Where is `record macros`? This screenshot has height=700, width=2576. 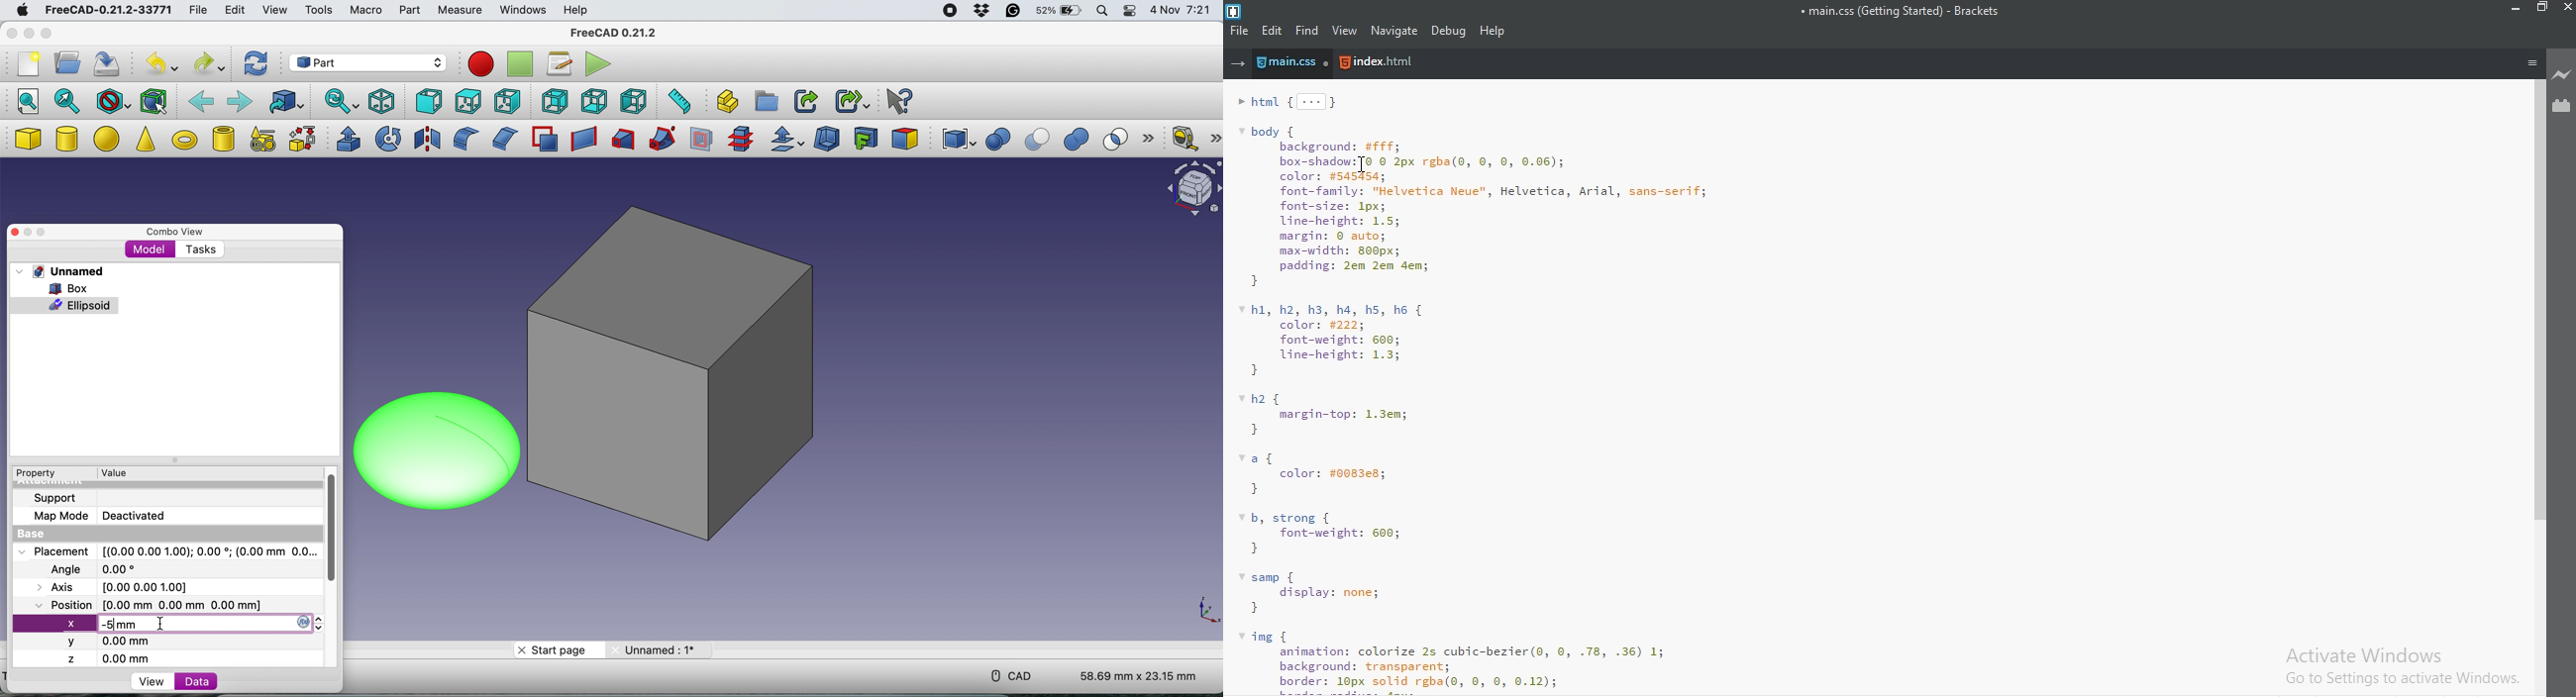 record macros is located at coordinates (481, 64).